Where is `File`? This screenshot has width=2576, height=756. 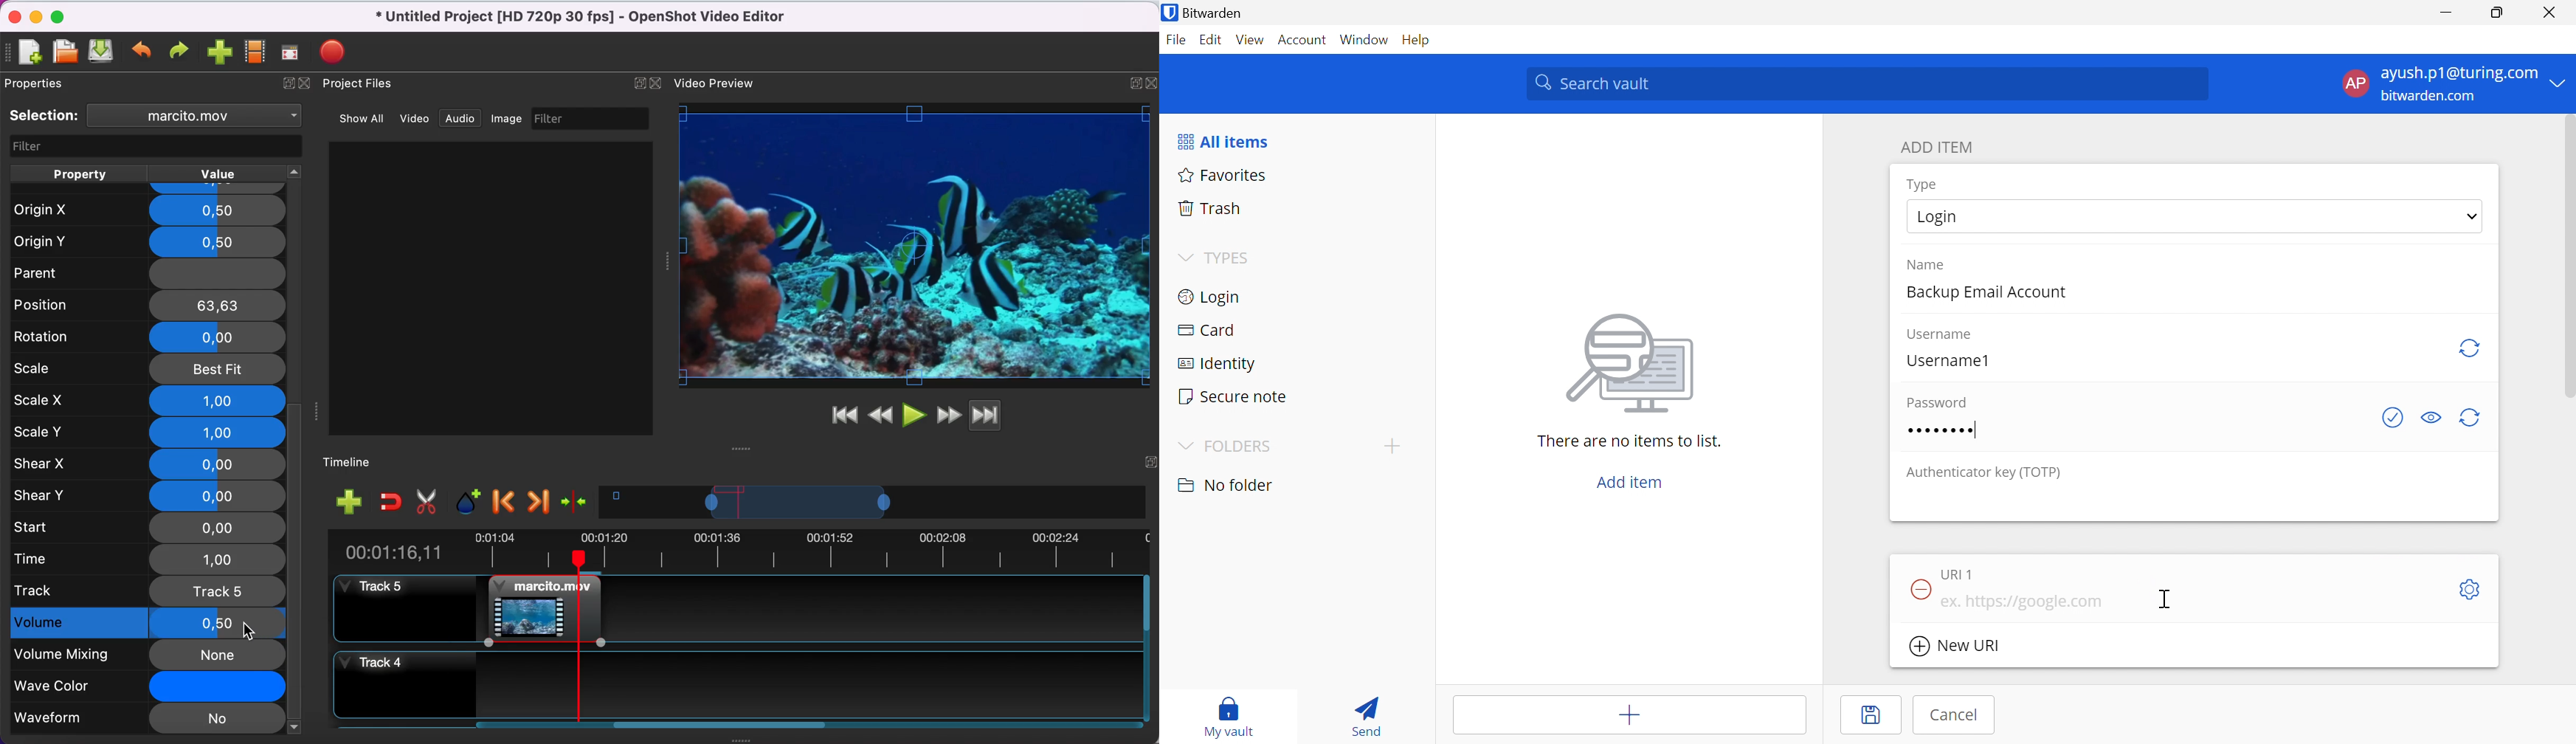 File is located at coordinates (1175, 39).